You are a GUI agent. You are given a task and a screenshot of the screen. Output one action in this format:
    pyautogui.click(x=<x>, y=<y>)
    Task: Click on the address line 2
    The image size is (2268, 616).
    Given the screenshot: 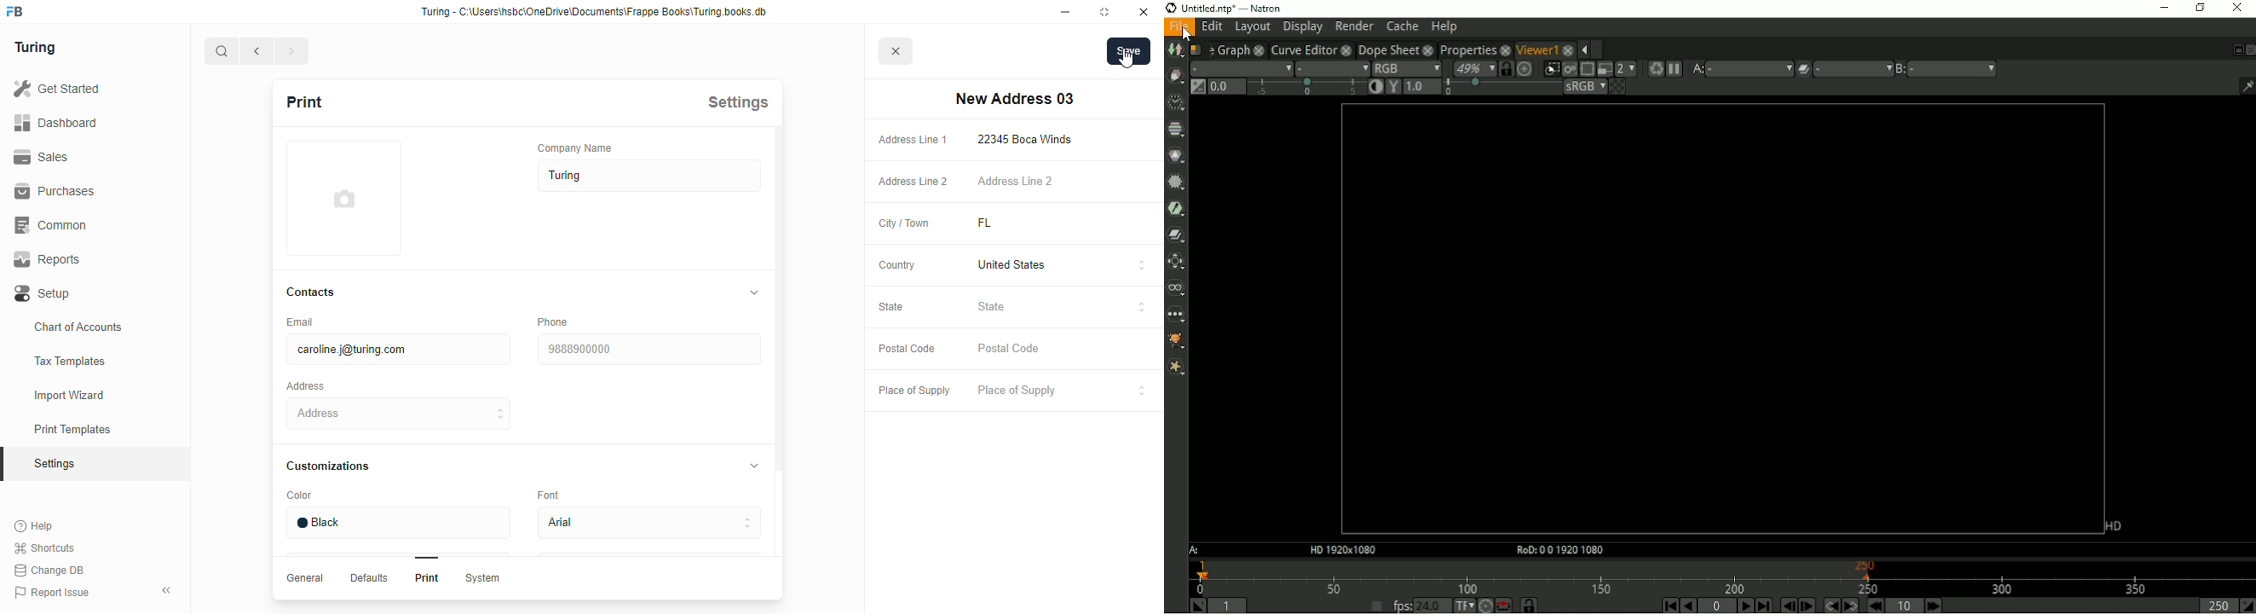 What is the action you would take?
    pyautogui.click(x=914, y=182)
    